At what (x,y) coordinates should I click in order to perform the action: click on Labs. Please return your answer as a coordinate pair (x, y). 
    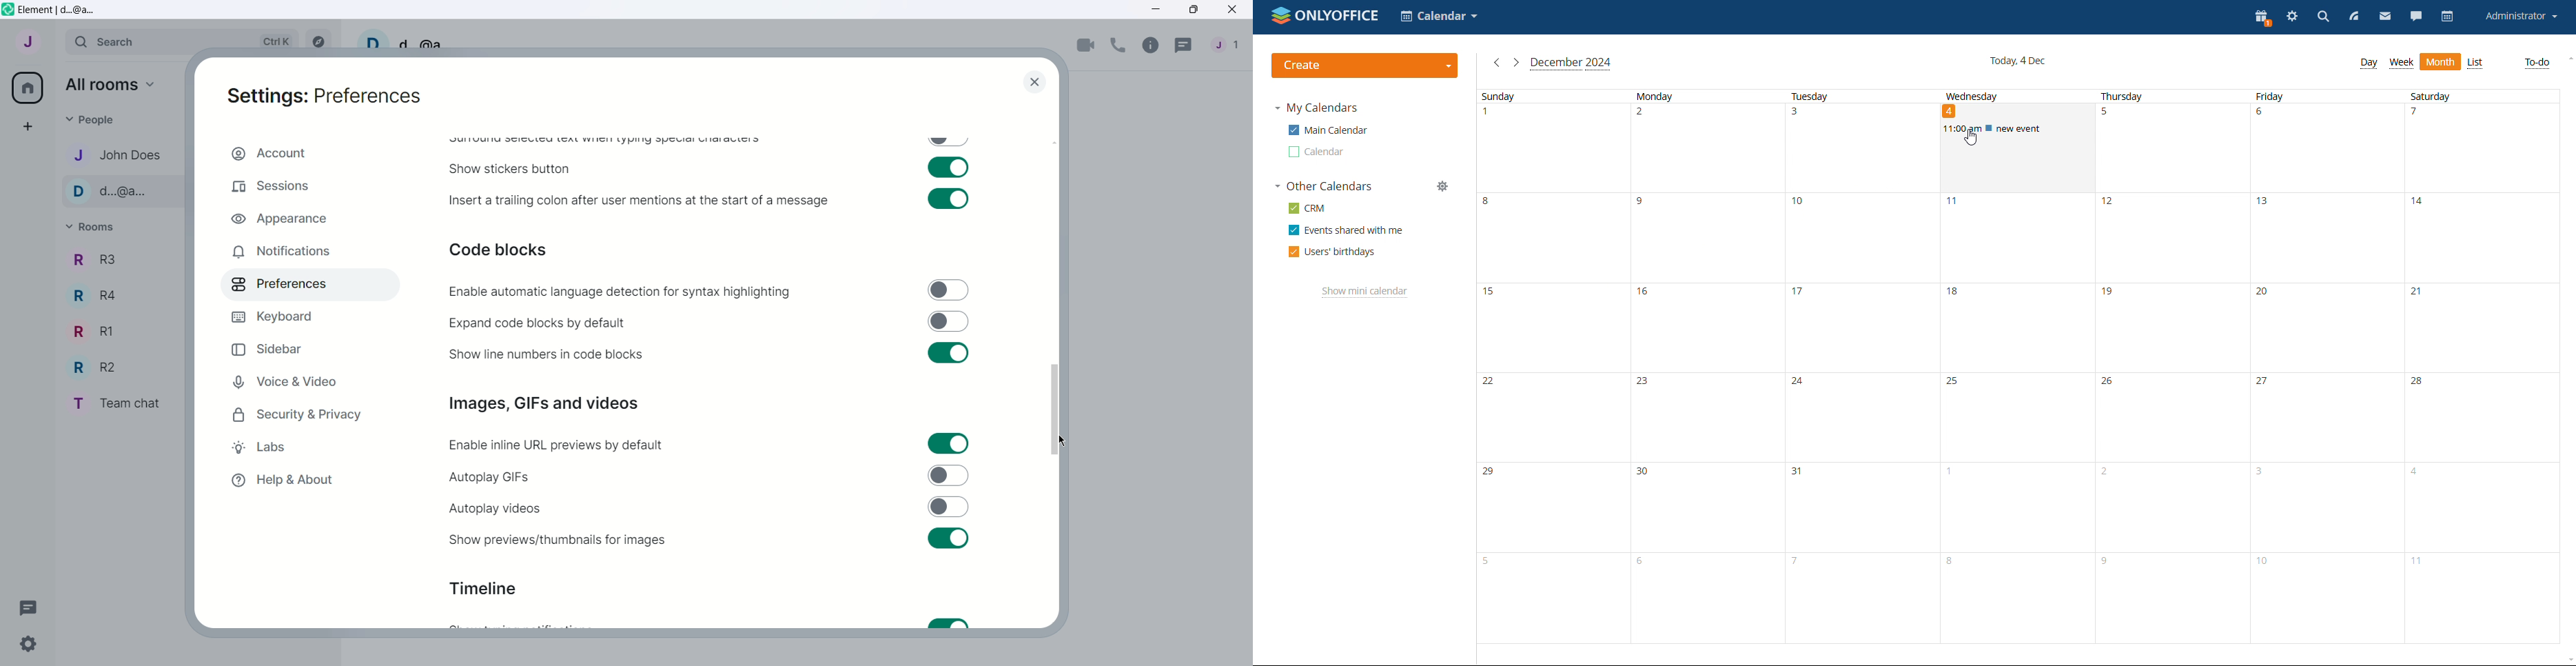
    Looking at the image, I should click on (298, 447).